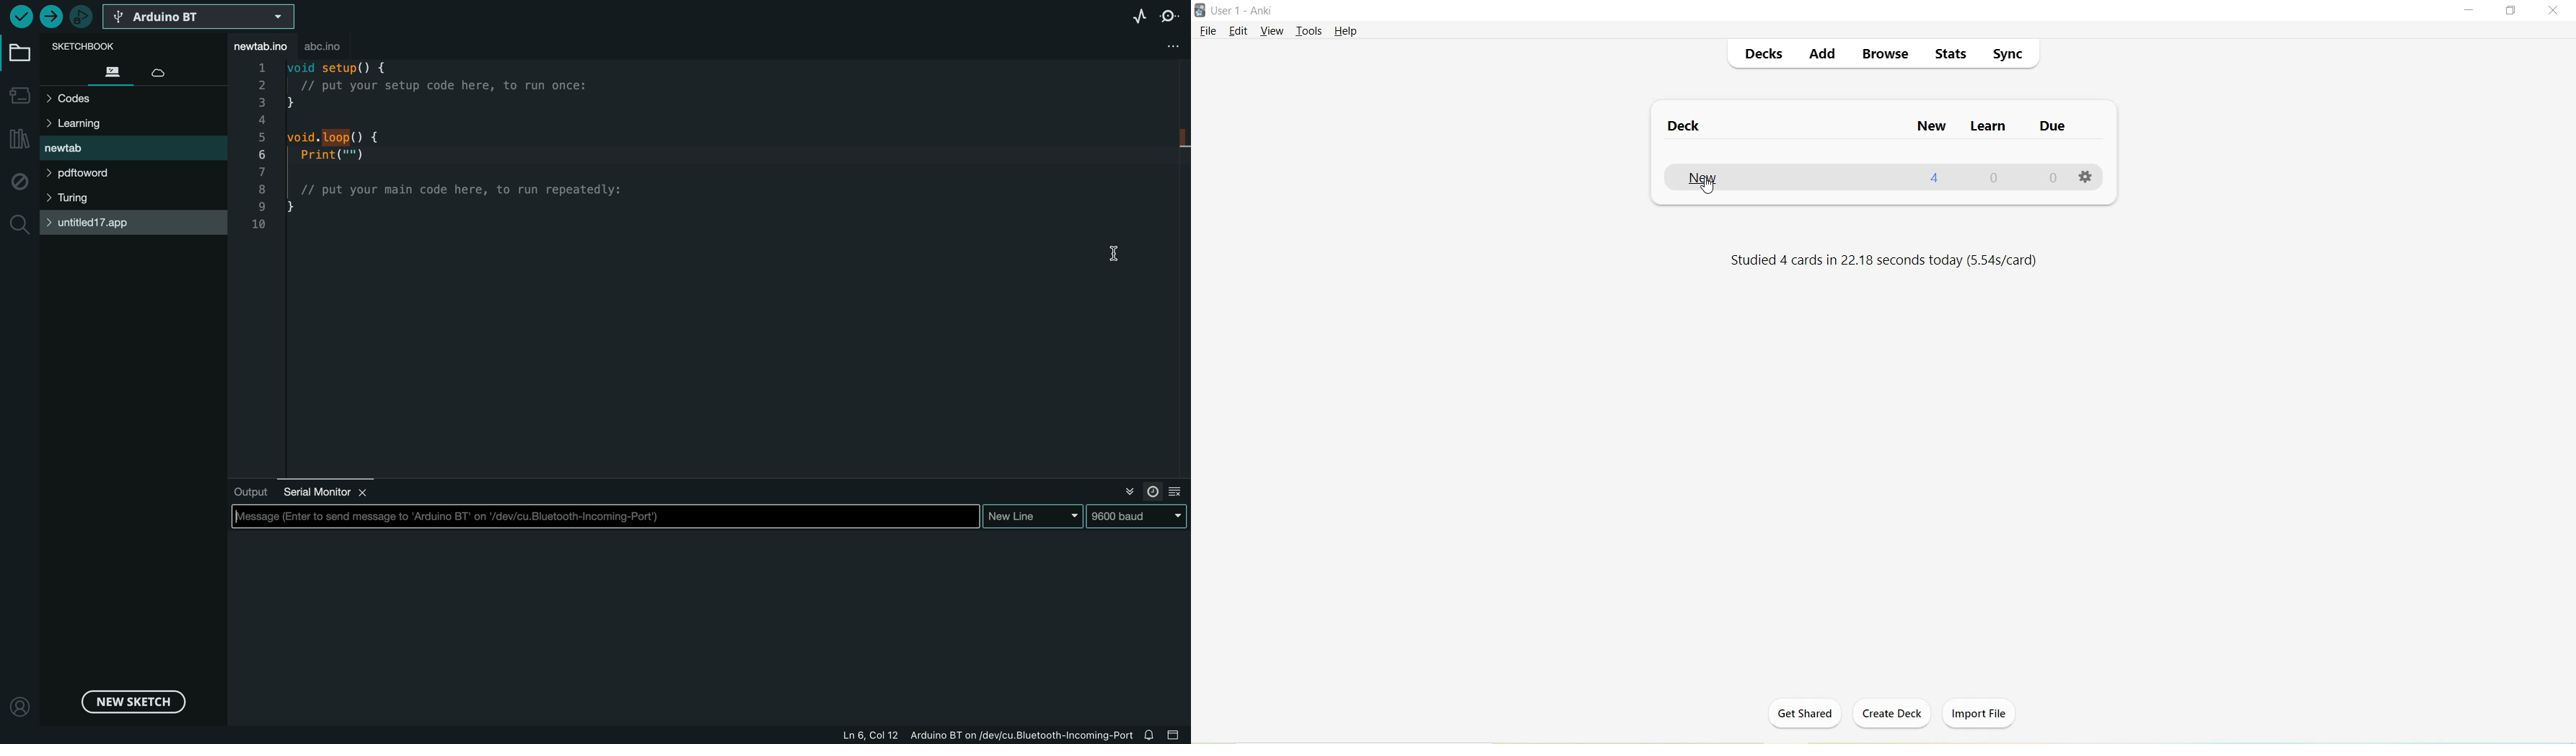 This screenshot has width=2576, height=756. What do you see at coordinates (1688, 126) in the screenshot?
I see `Deck` at bounding box center [1688, 126].